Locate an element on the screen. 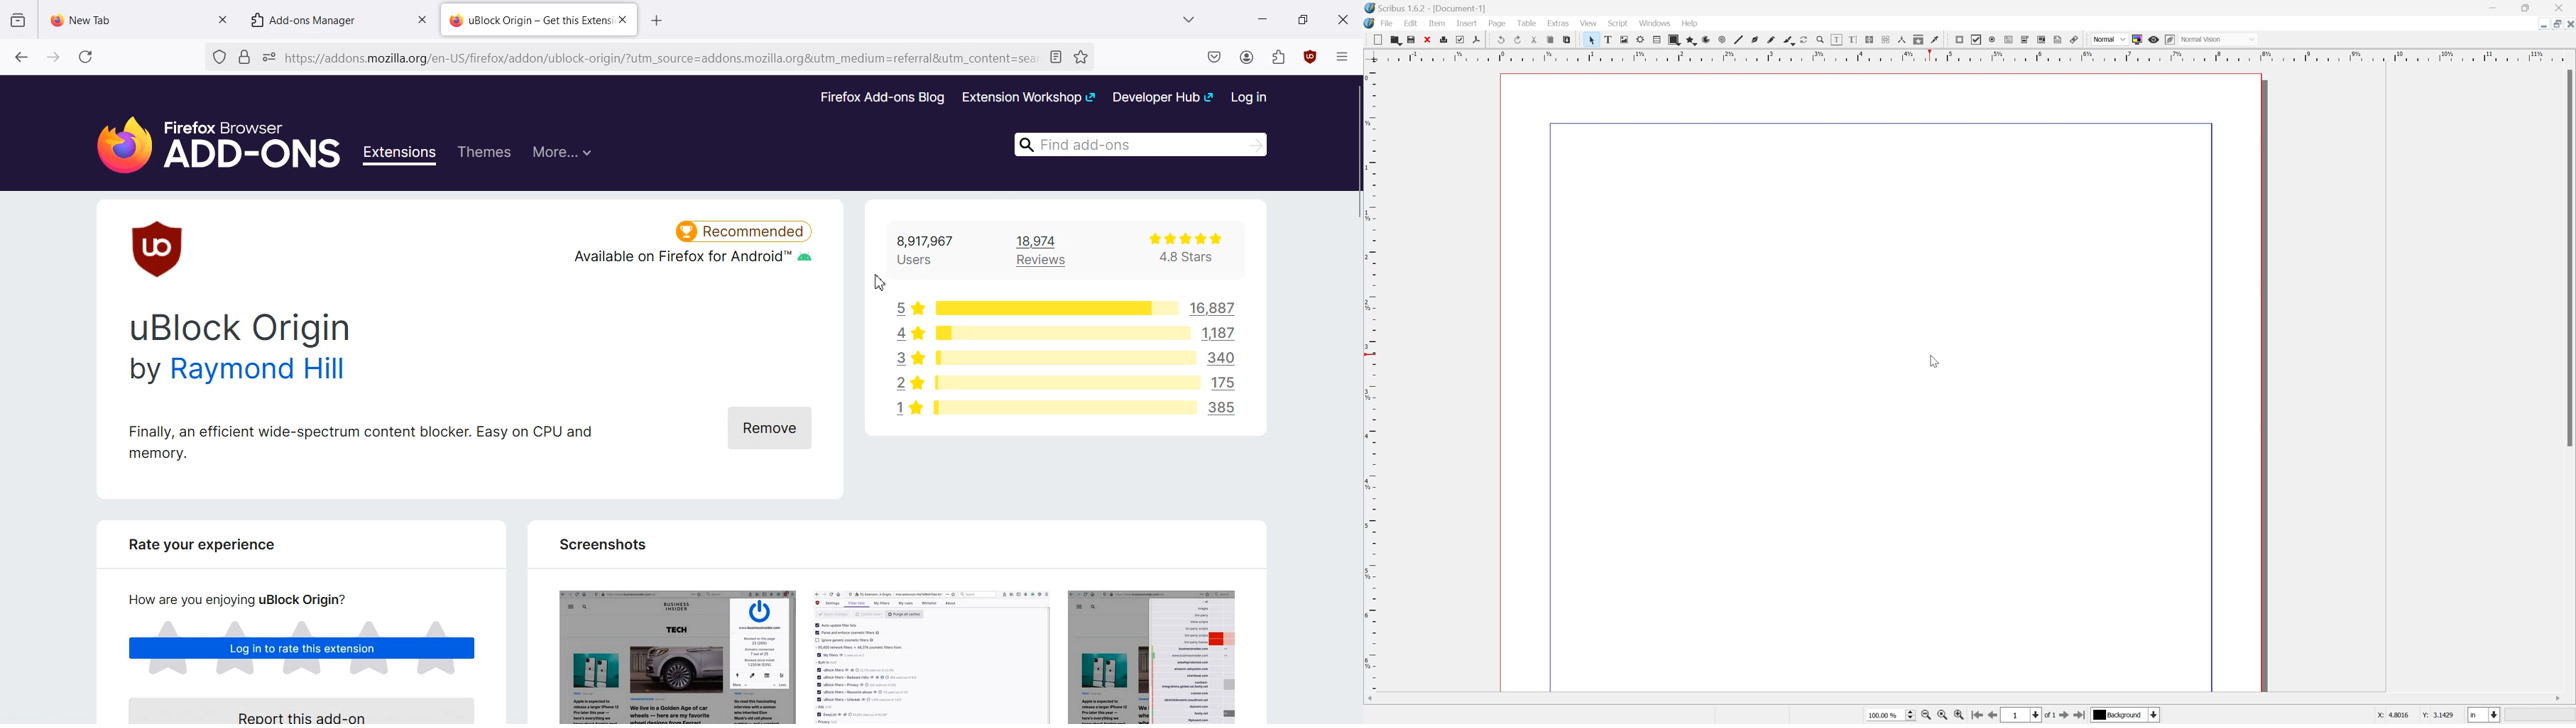  eye dropper is located at coordinates (1936, 40).